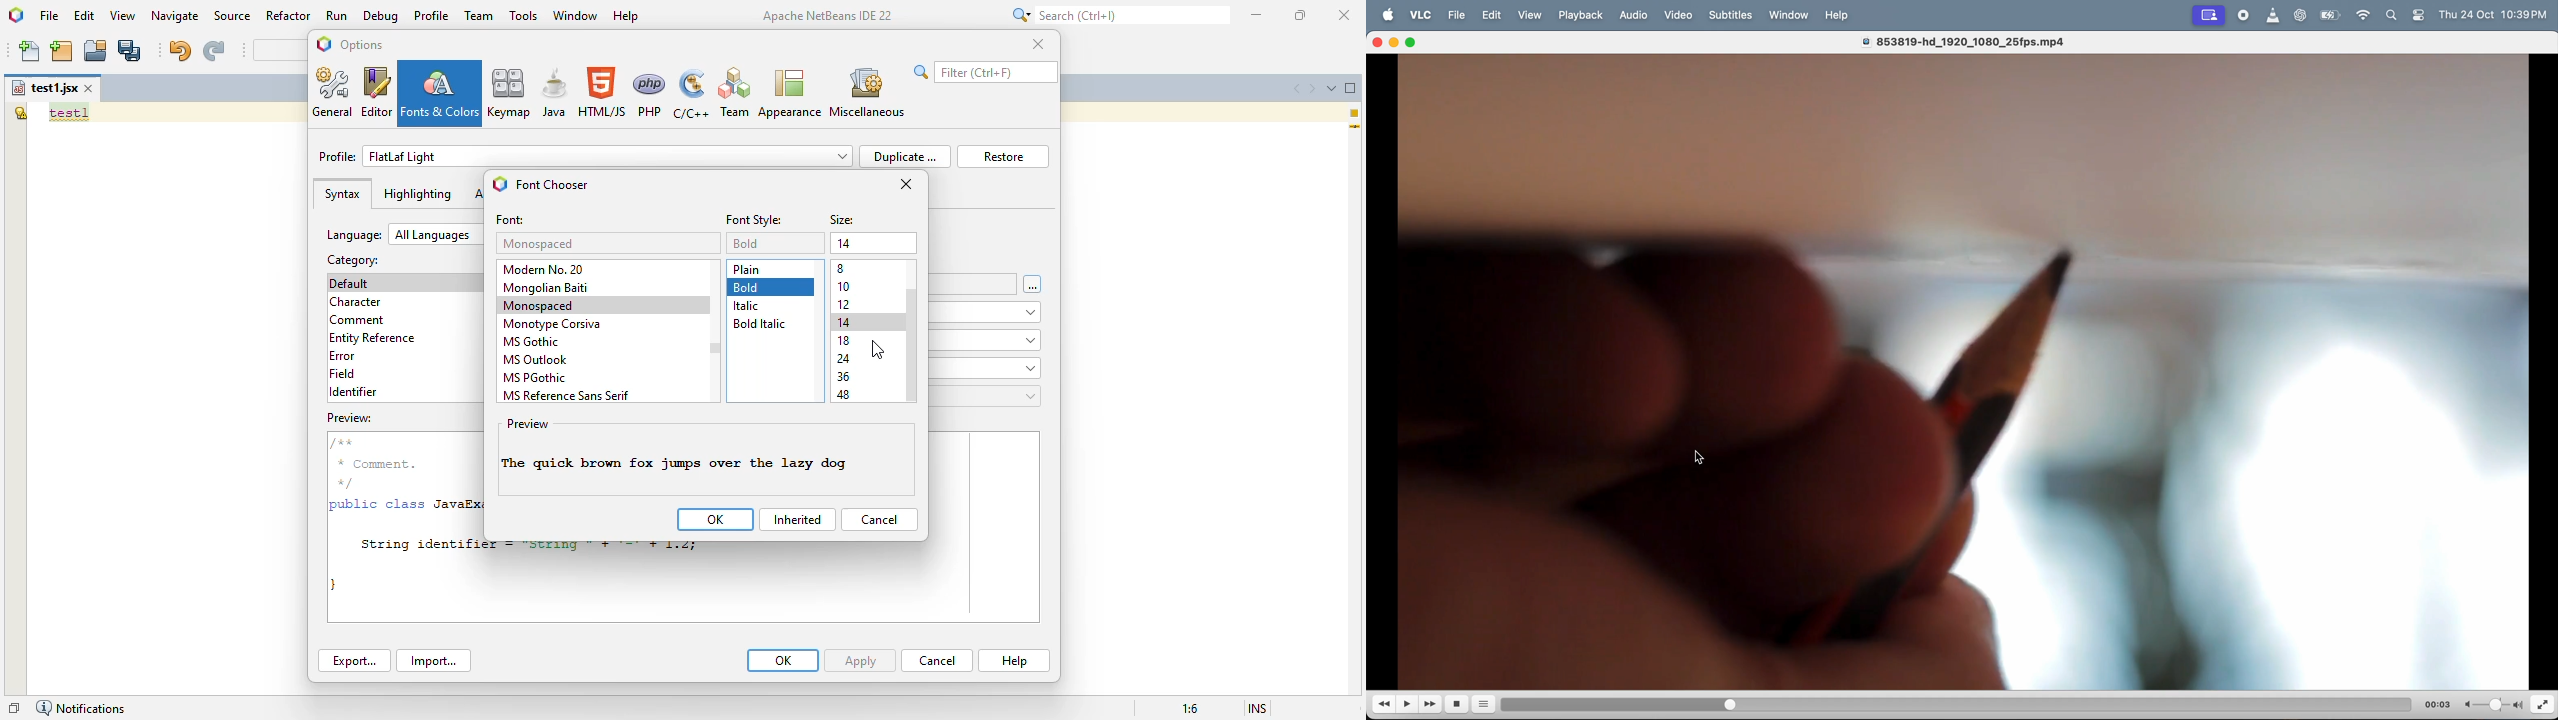 The height and width of the screenshot is (728, 2576). What do you see at coordinates (1582, 14) in the screenshot?
I see `playback` at bounding box center [1582, 14].